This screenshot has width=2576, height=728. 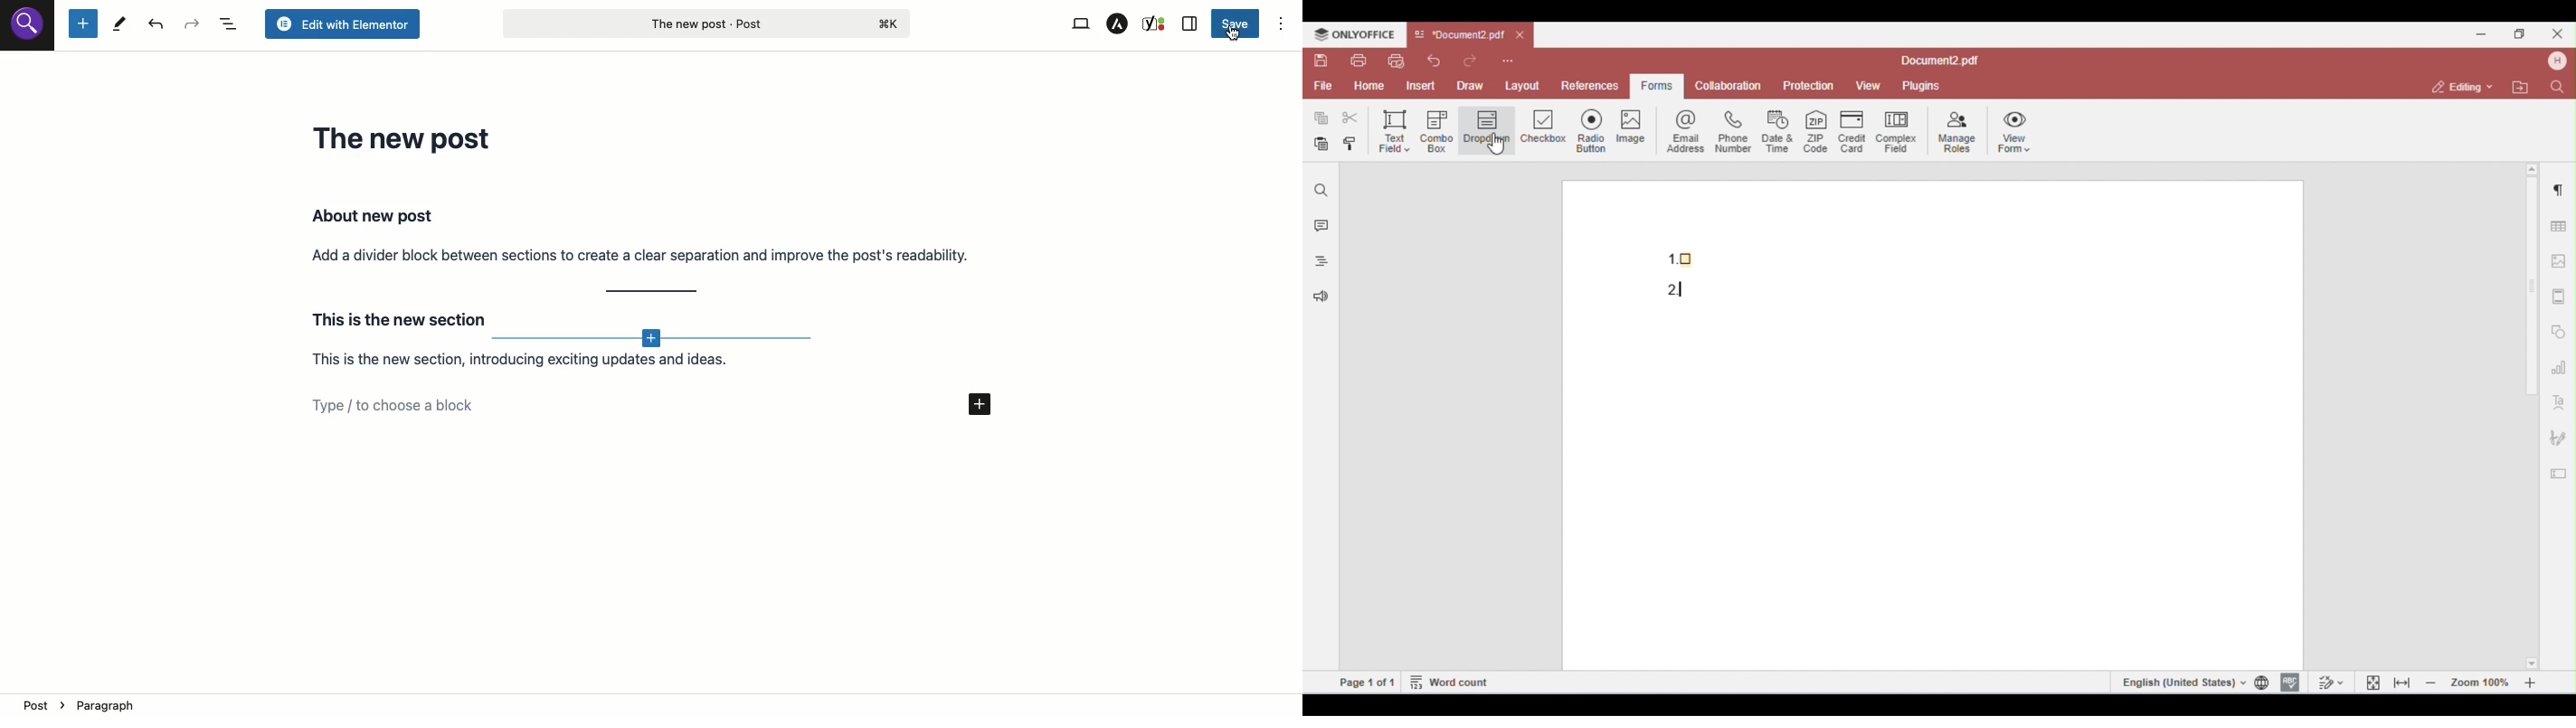 I want to click on Section 2, so click(x=545, y=363).